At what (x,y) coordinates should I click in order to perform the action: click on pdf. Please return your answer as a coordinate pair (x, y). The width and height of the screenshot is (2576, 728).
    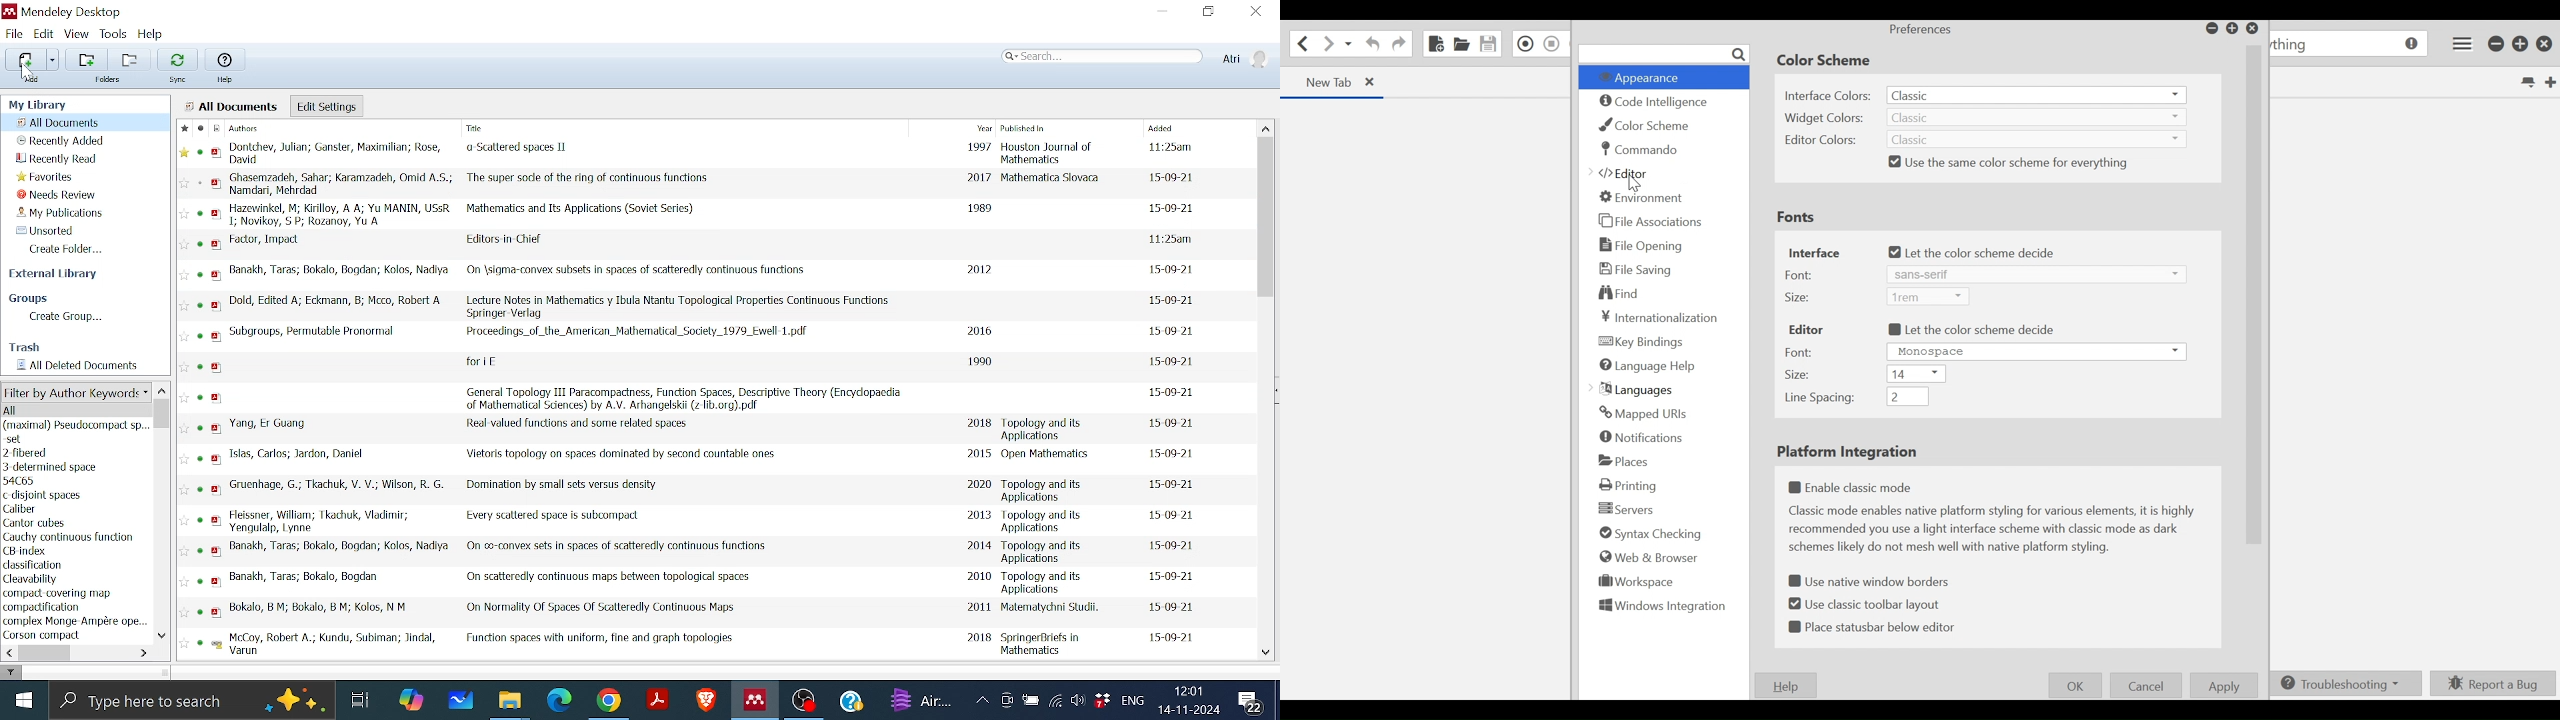
    Looking at the image, I should click on (220, 553).